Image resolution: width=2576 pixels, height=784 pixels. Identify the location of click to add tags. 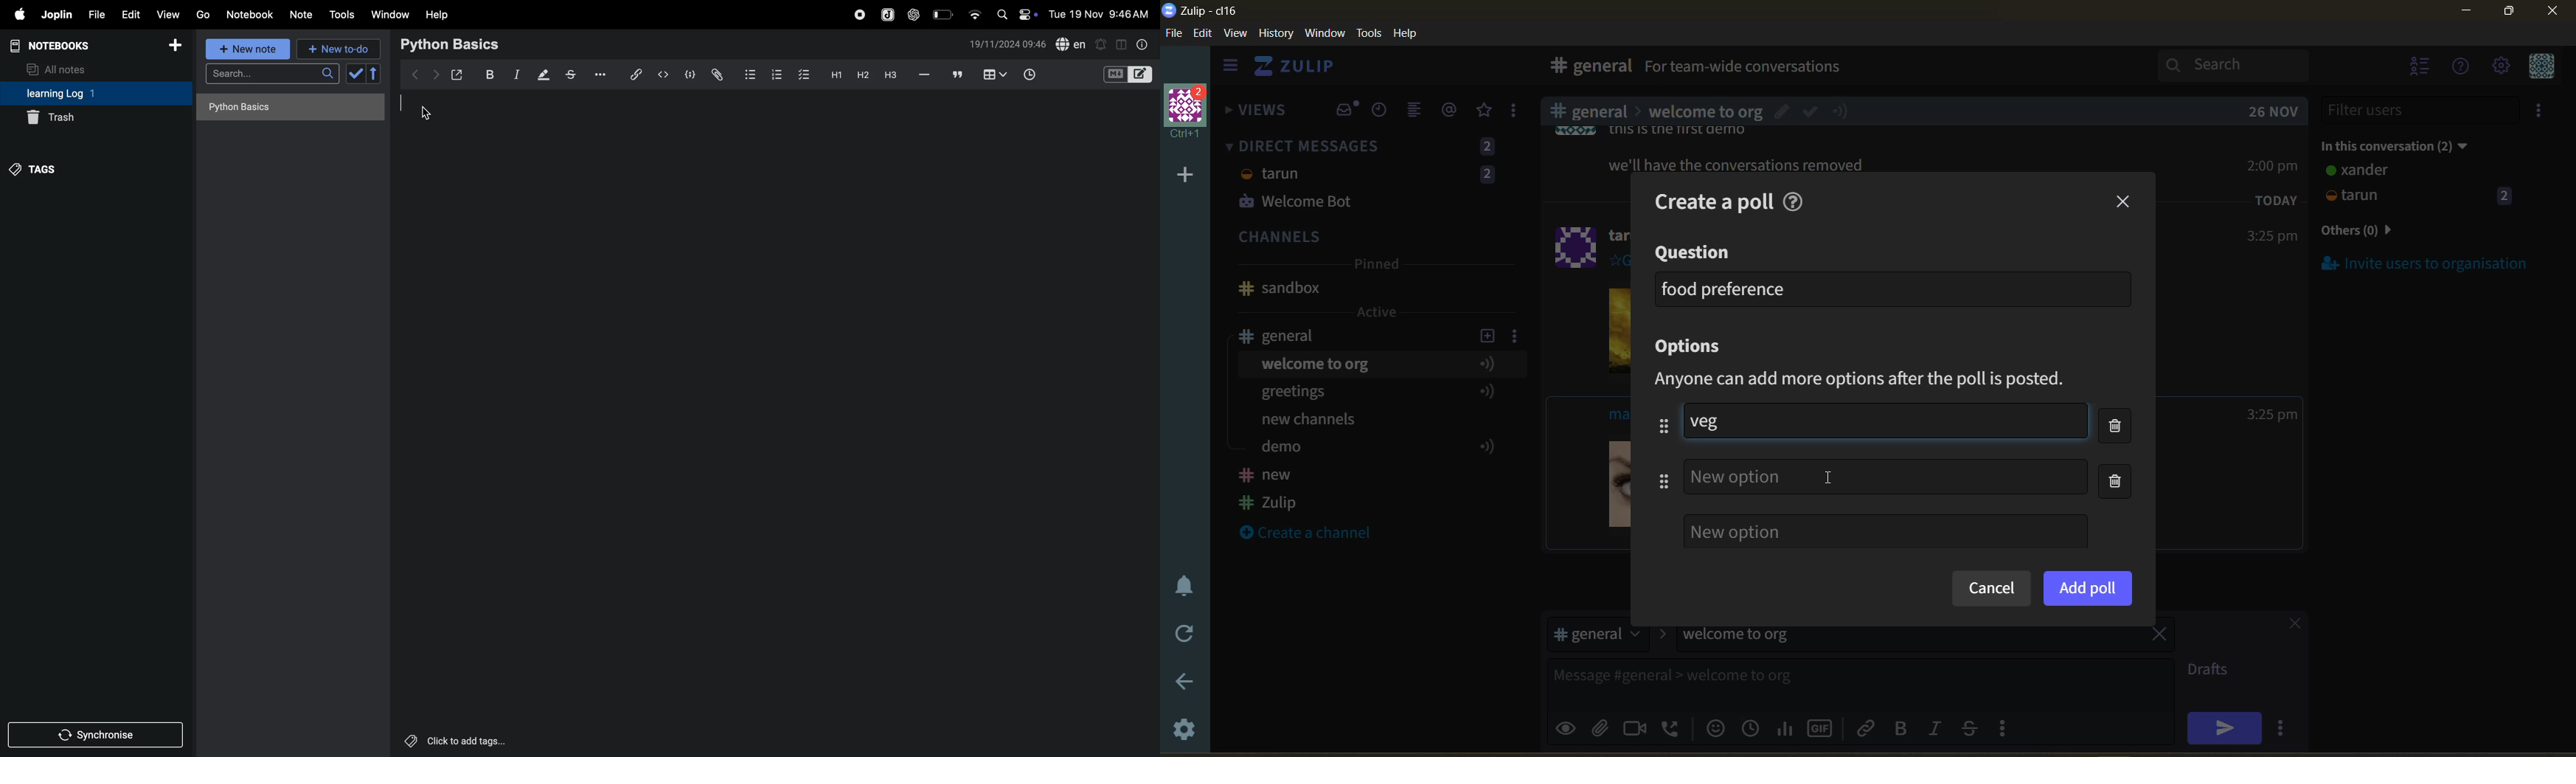
(458, 738).